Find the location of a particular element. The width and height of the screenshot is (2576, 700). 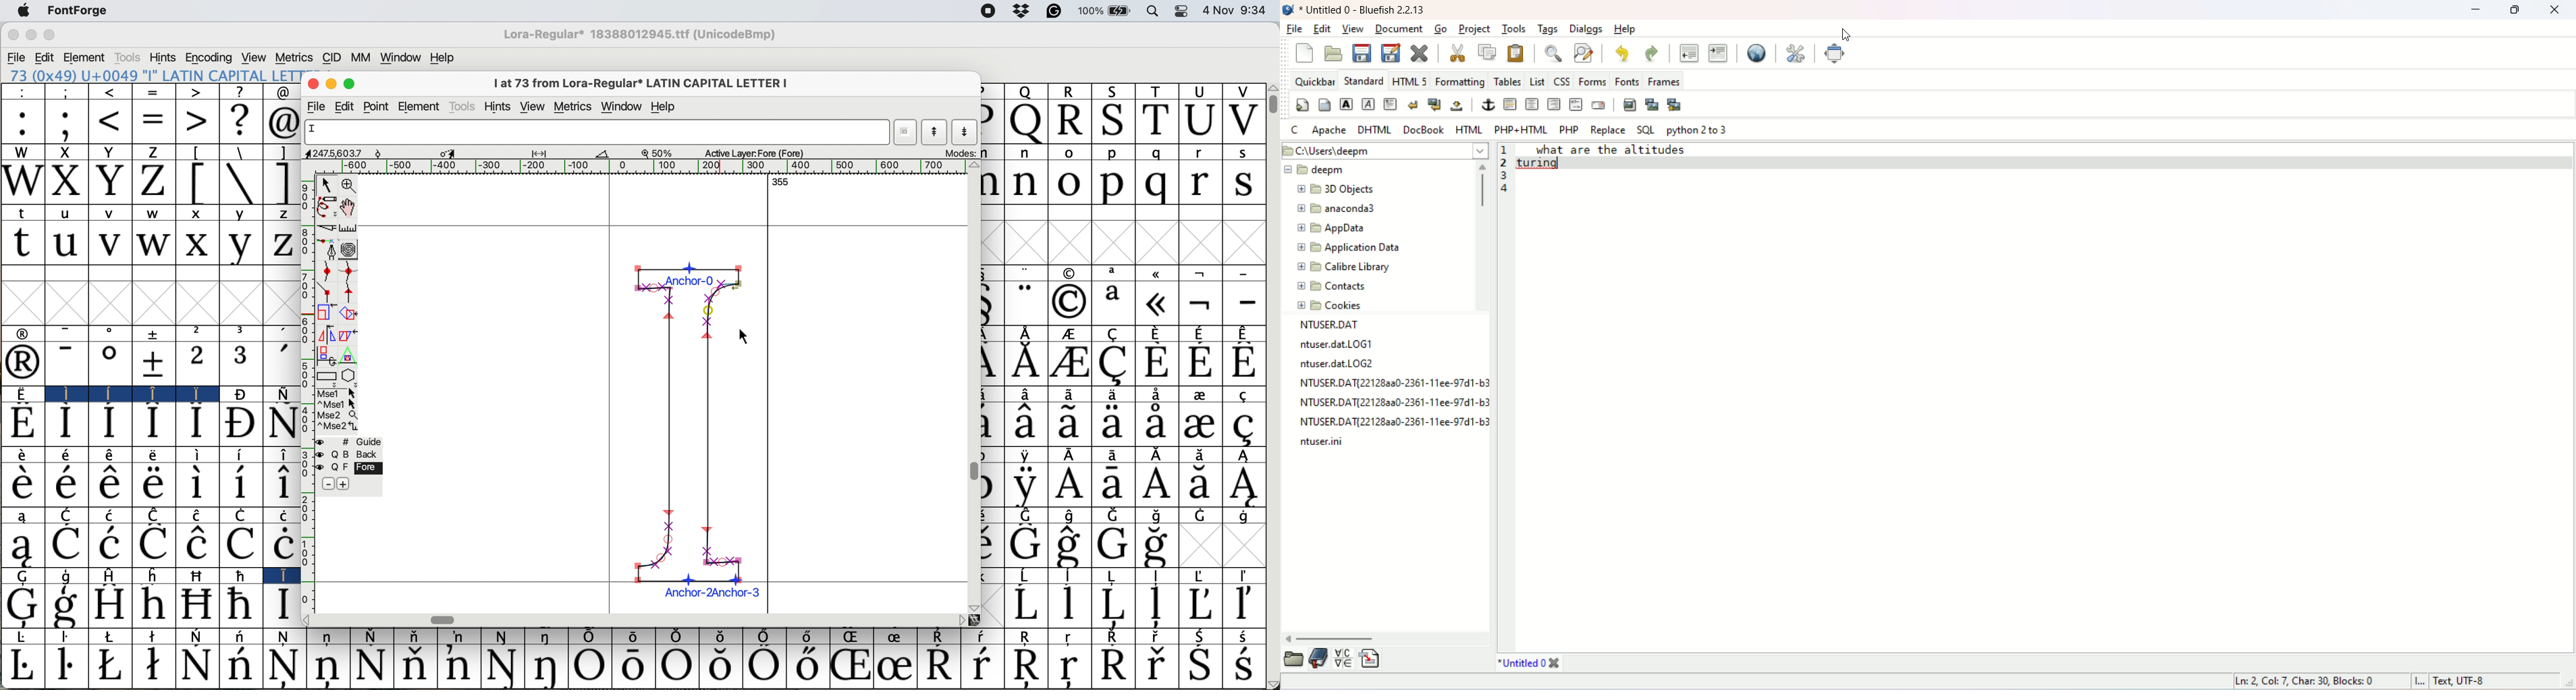

U is located at coordinates (1201, 91).